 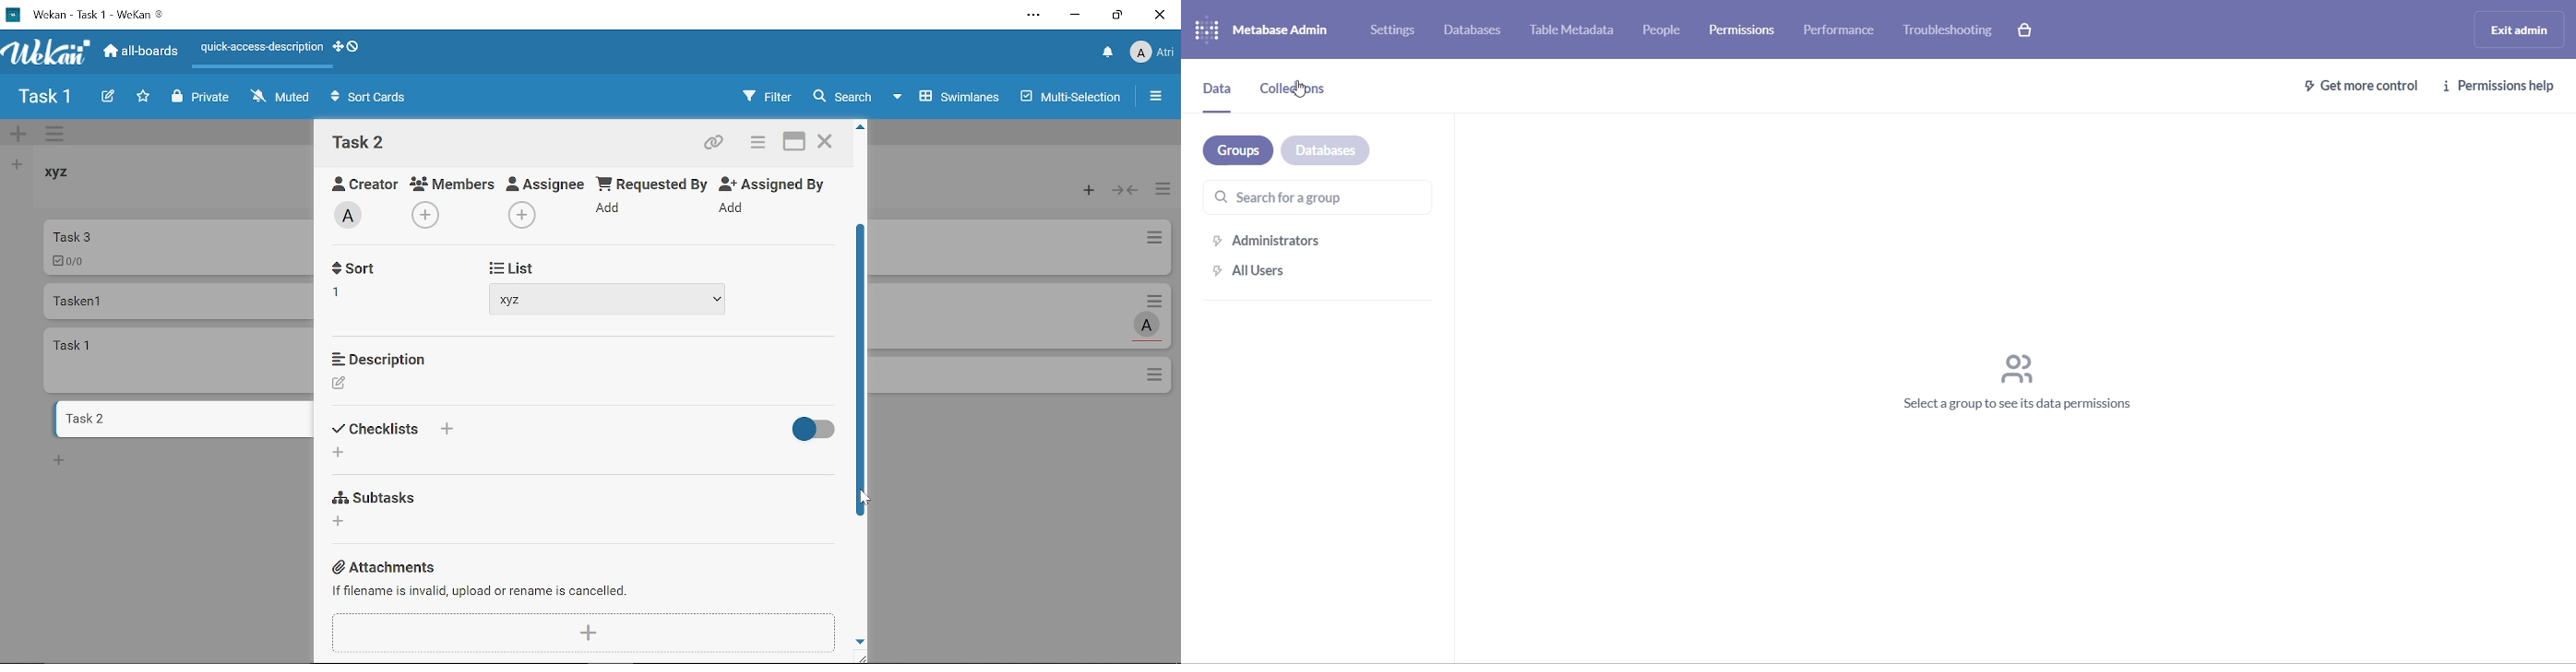 What do you see at coordinates (340, 521) in the screenshot?
I see `Add substacks` at bounding box center [340, 521].